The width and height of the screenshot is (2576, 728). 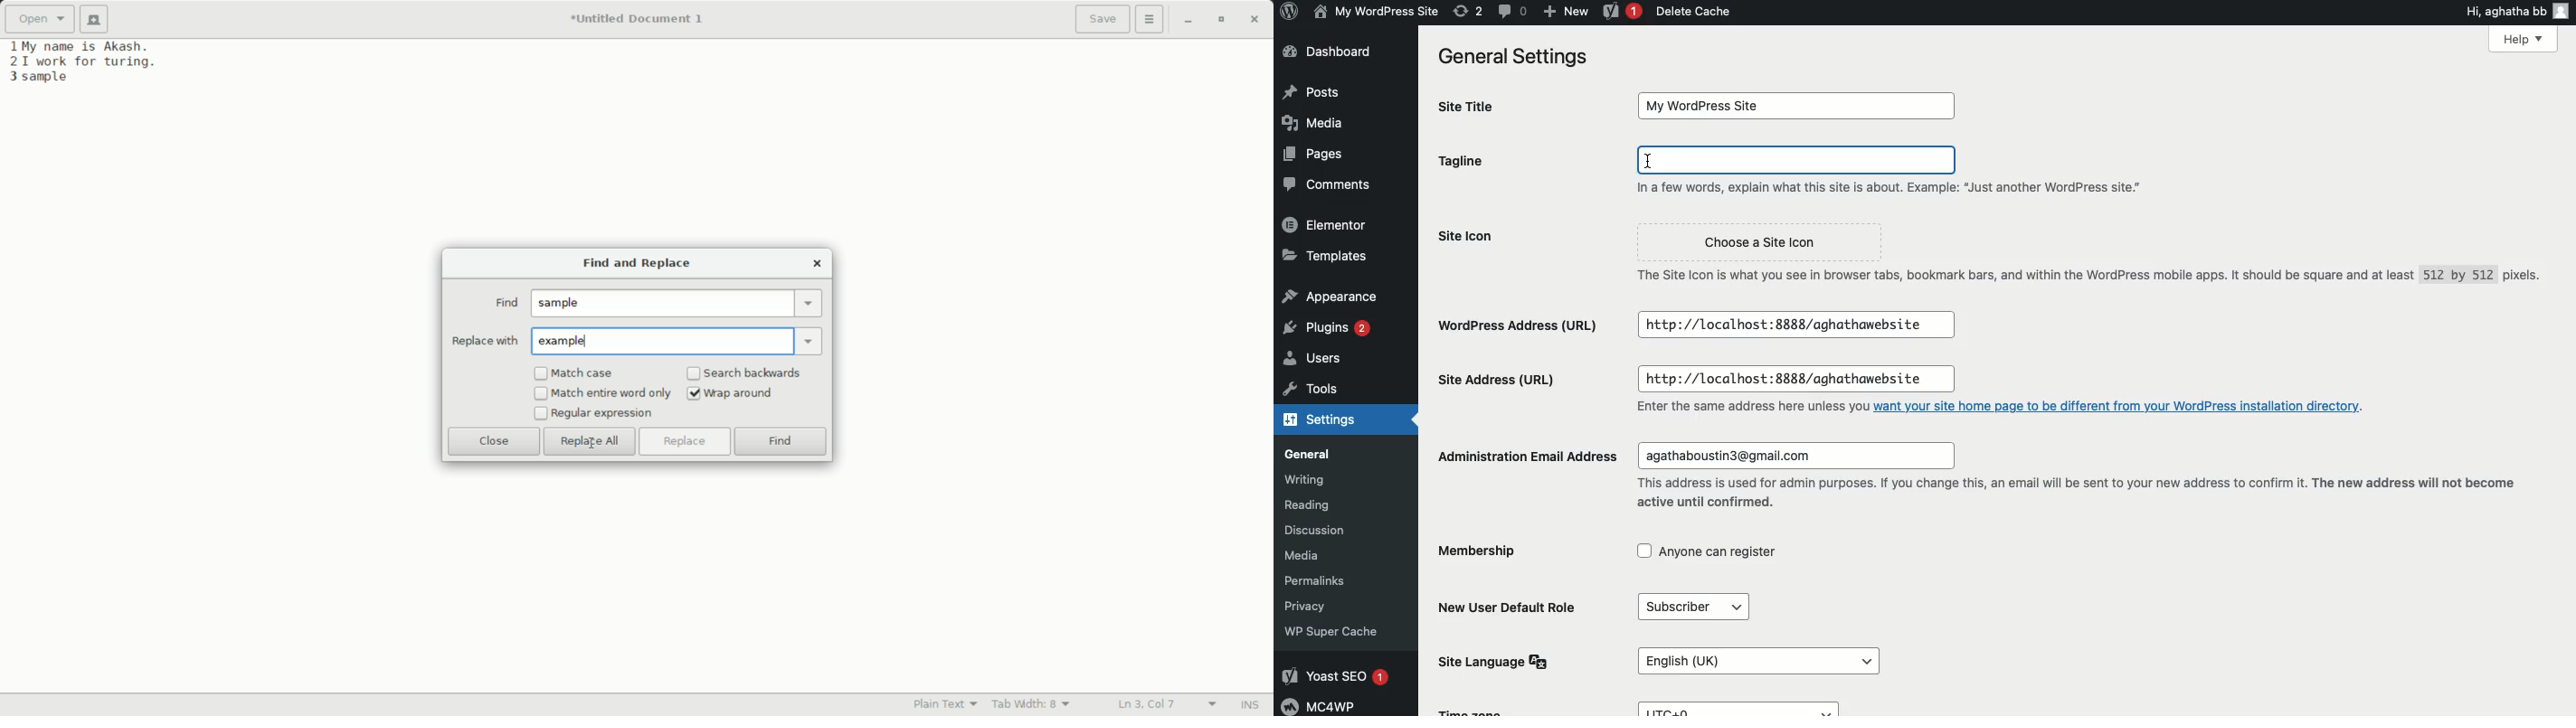 I want to click on Anyone can register, so click(x=1715, y=553).